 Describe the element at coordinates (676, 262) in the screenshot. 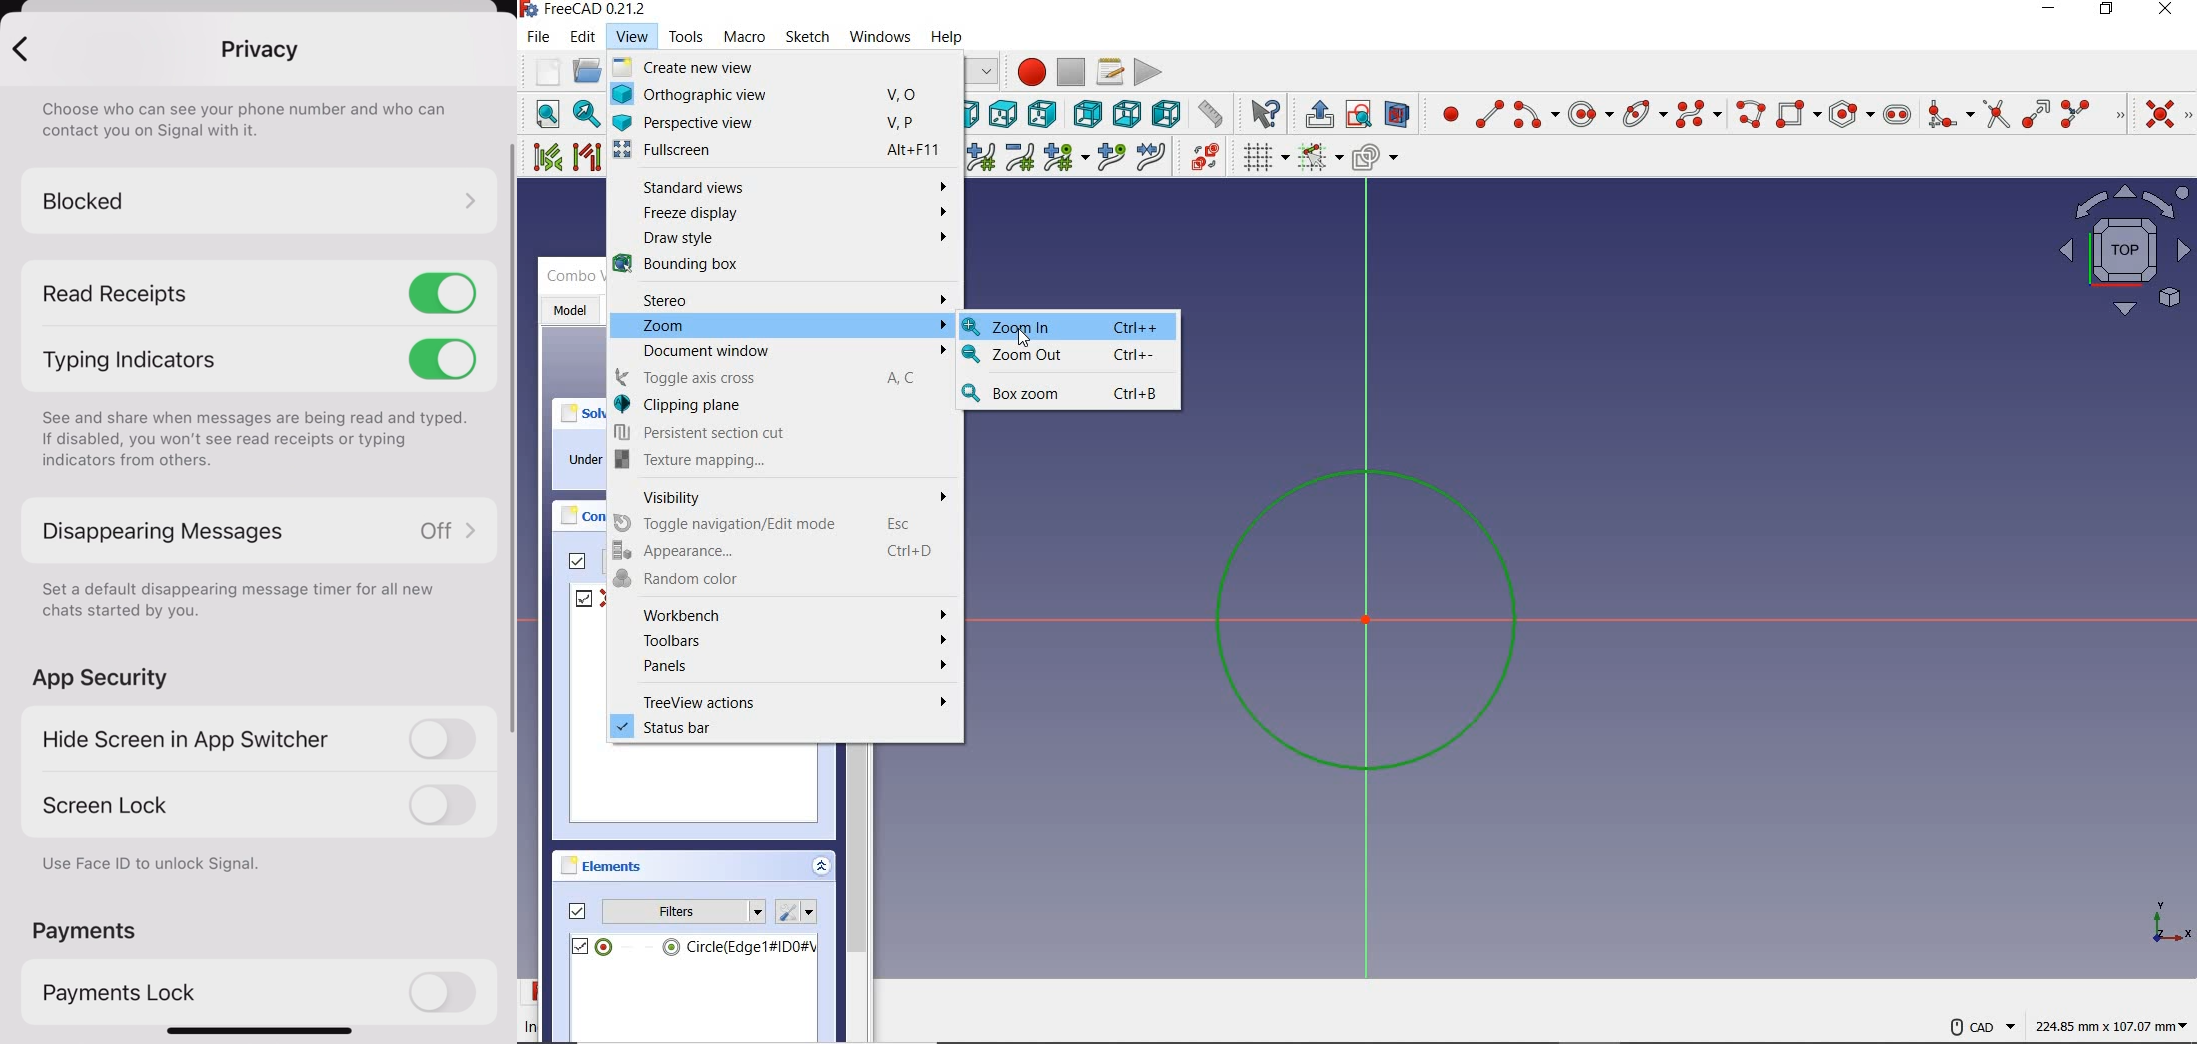

I see `Bounding box` at that location.